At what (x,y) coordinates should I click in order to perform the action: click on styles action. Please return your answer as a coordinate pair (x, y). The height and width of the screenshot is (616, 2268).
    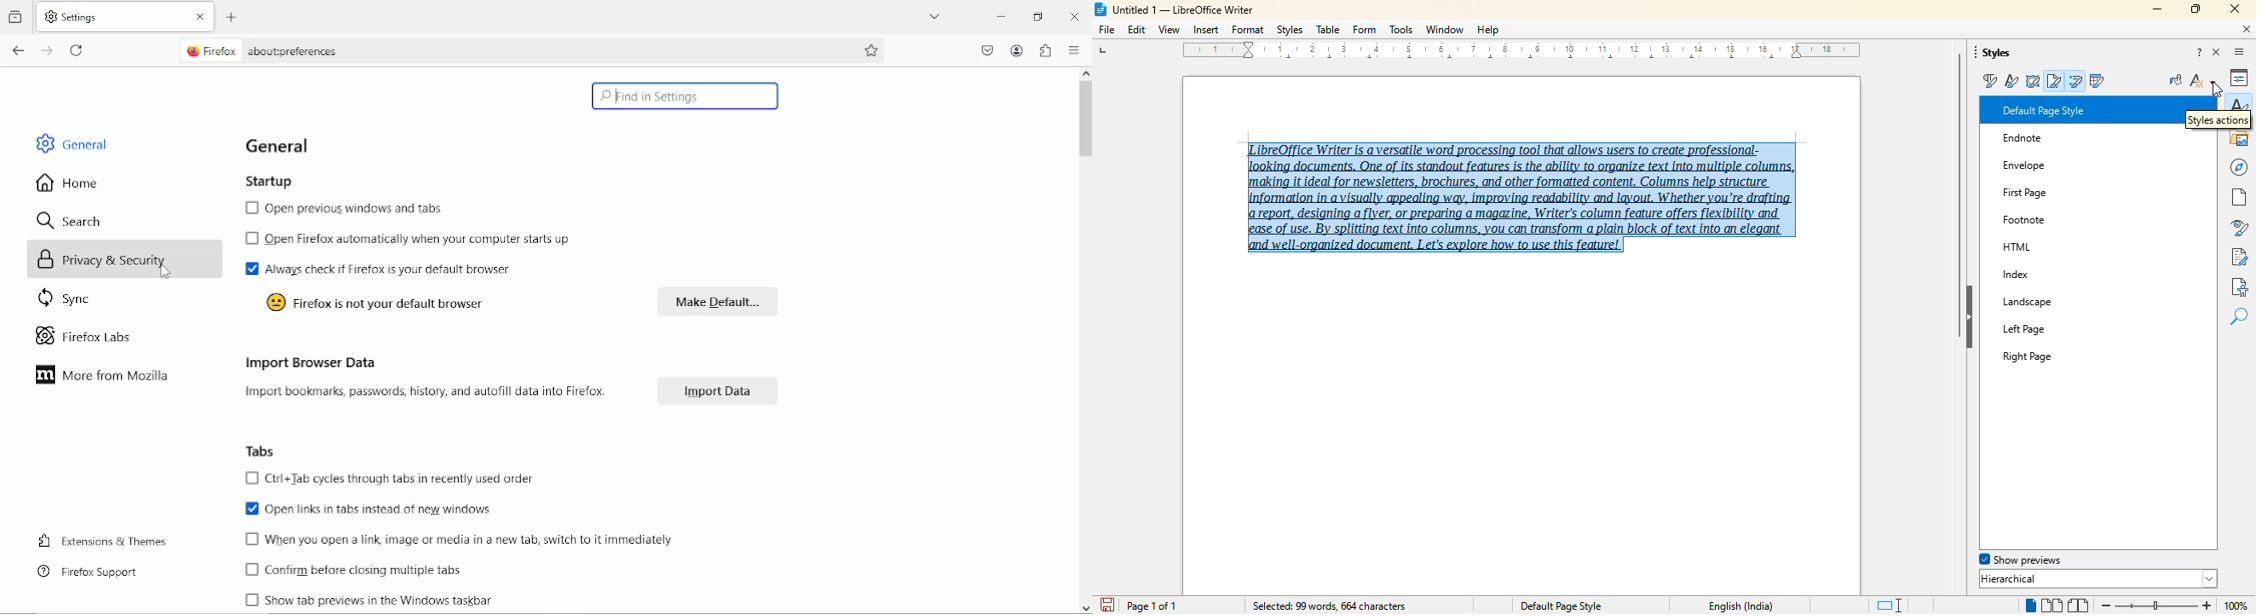
    Looking at the image, I should click on (2205, 80).